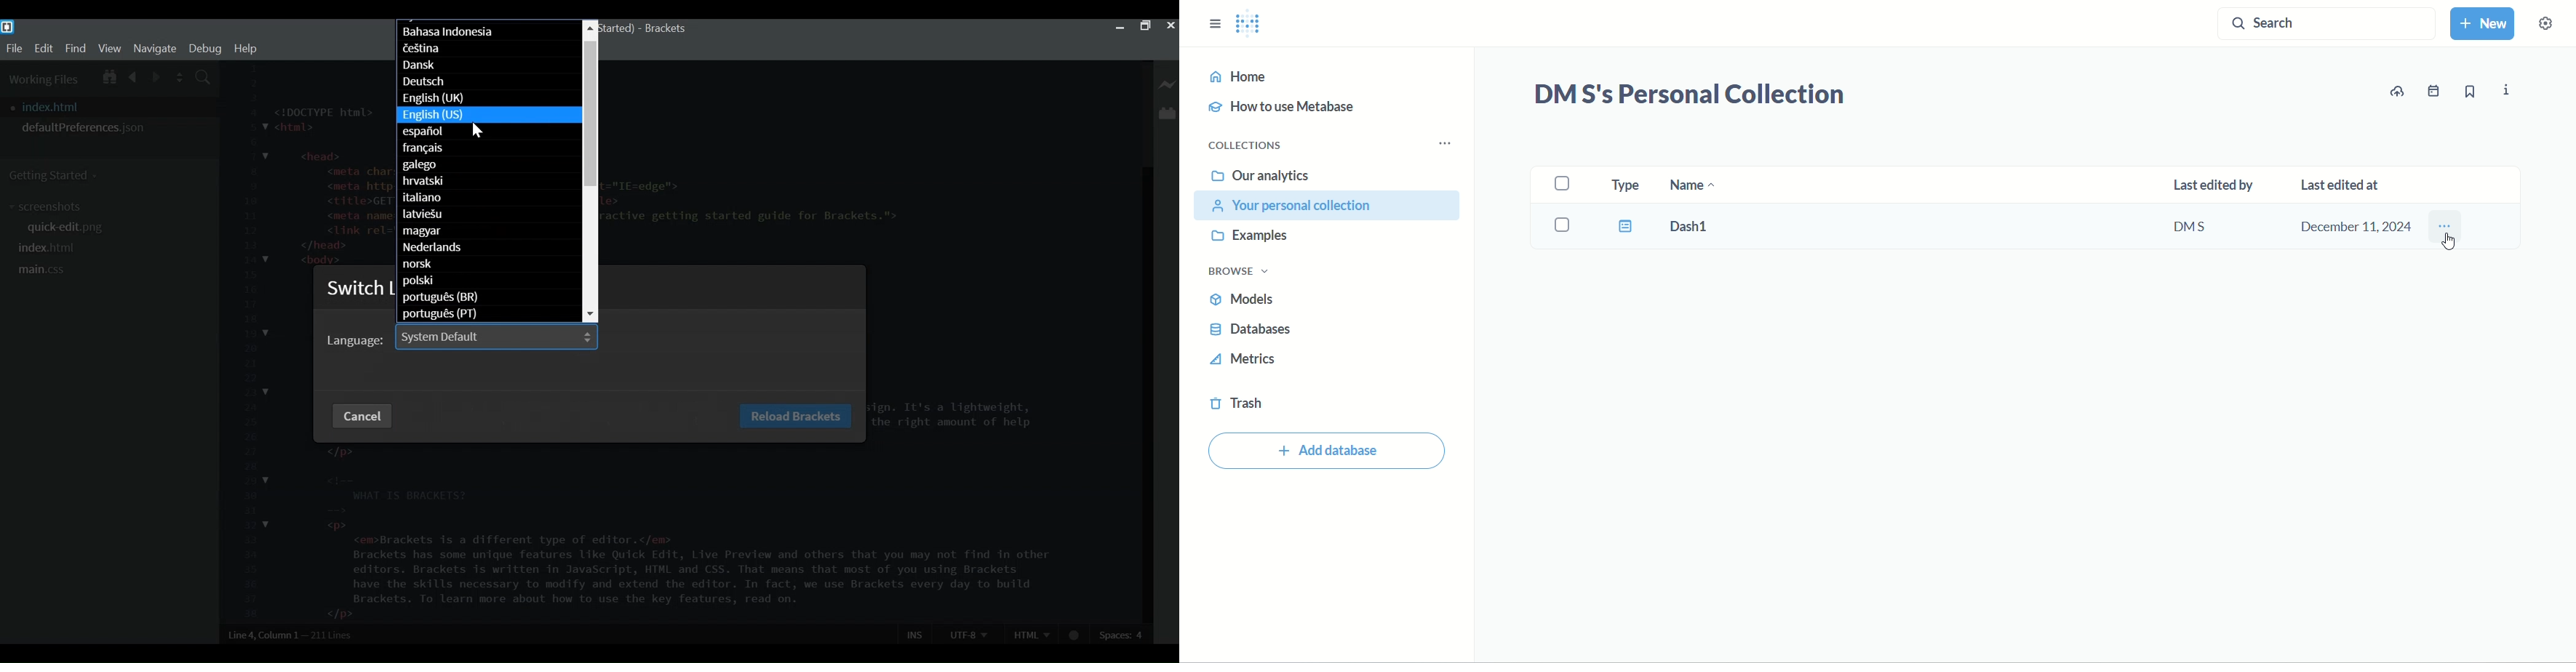 The width and height of the screenshot is (2576, 672). I want to click on Deutsch, so click(488, 82).